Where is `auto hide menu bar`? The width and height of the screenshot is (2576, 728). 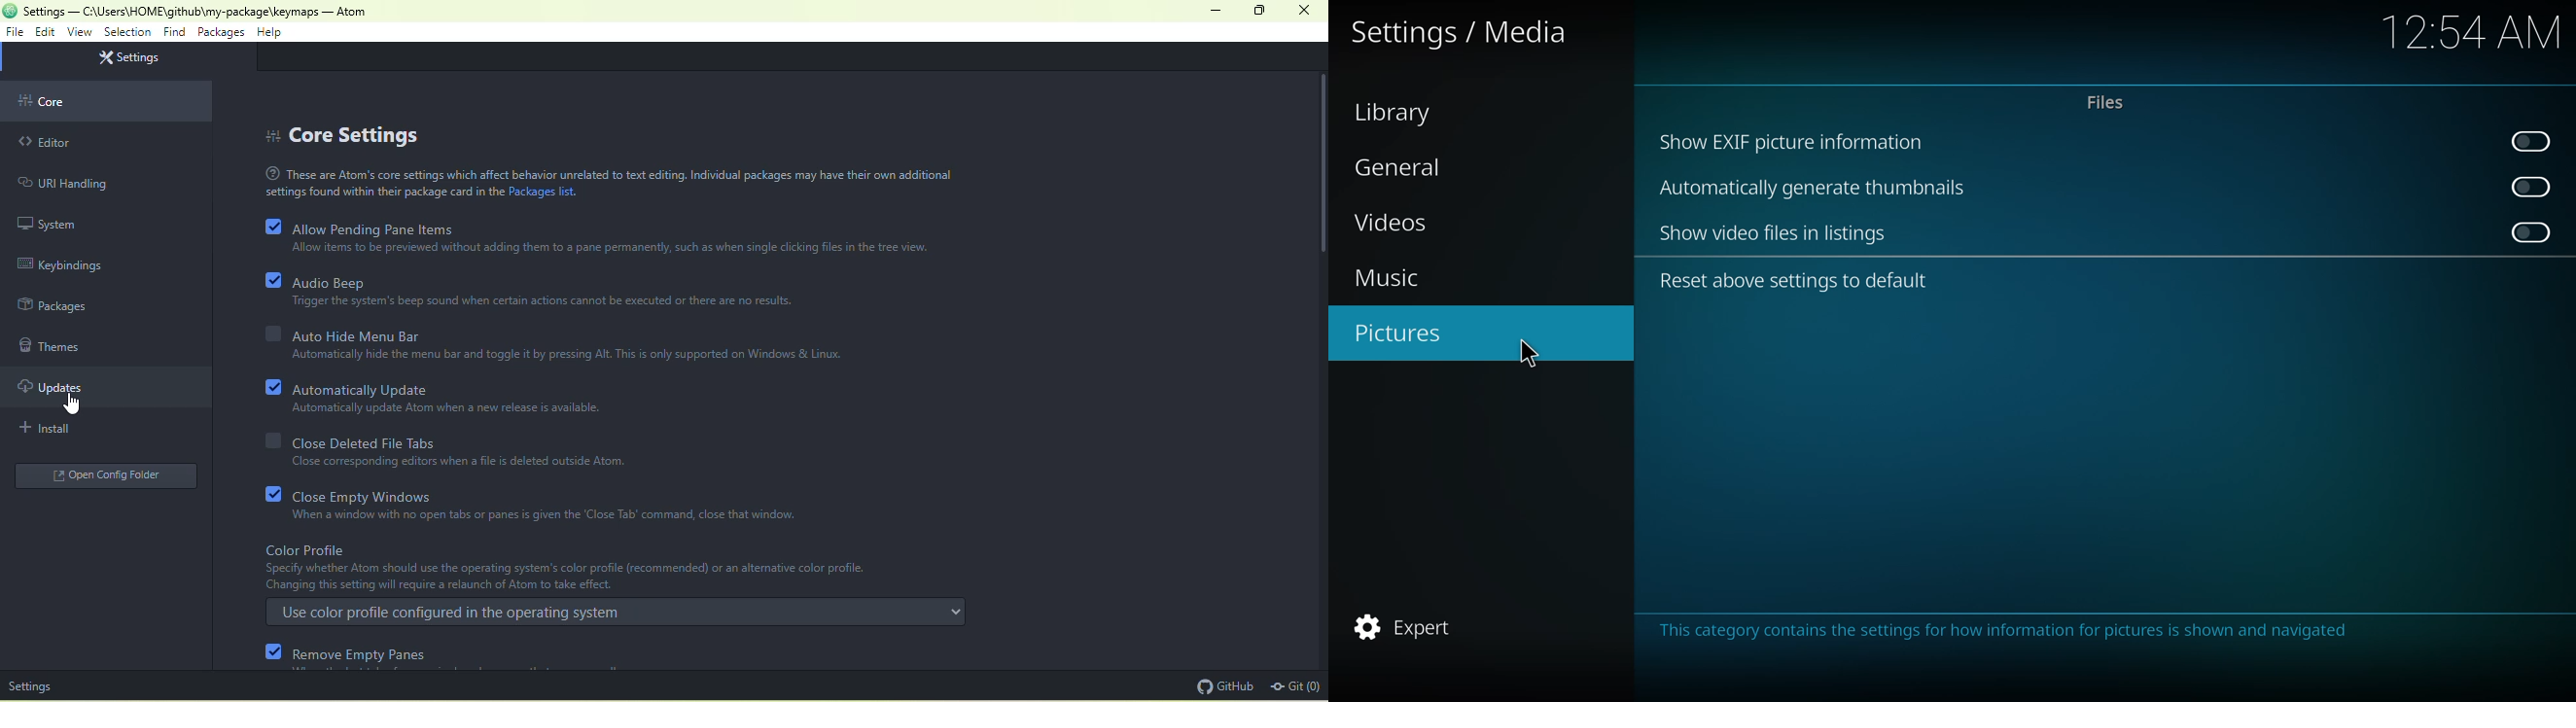
auto hide menu bar is located at coordinates (359, 336).